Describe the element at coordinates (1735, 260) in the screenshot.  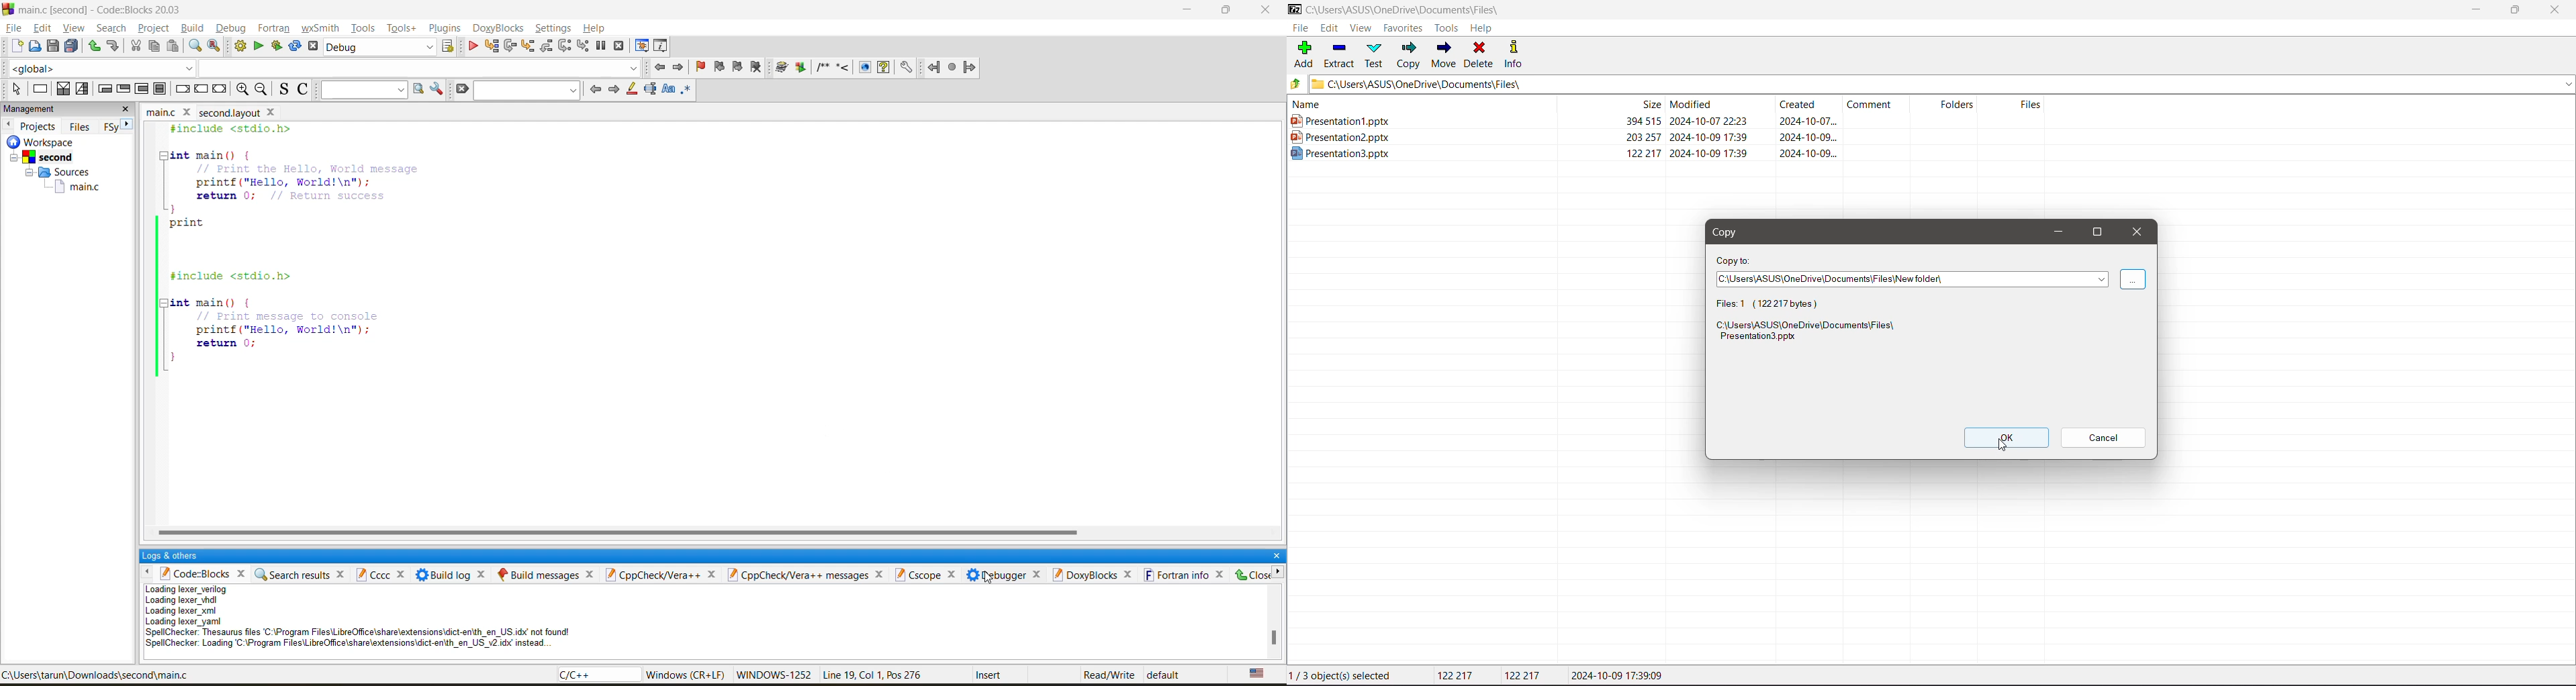
I see `Copy To` at that location.